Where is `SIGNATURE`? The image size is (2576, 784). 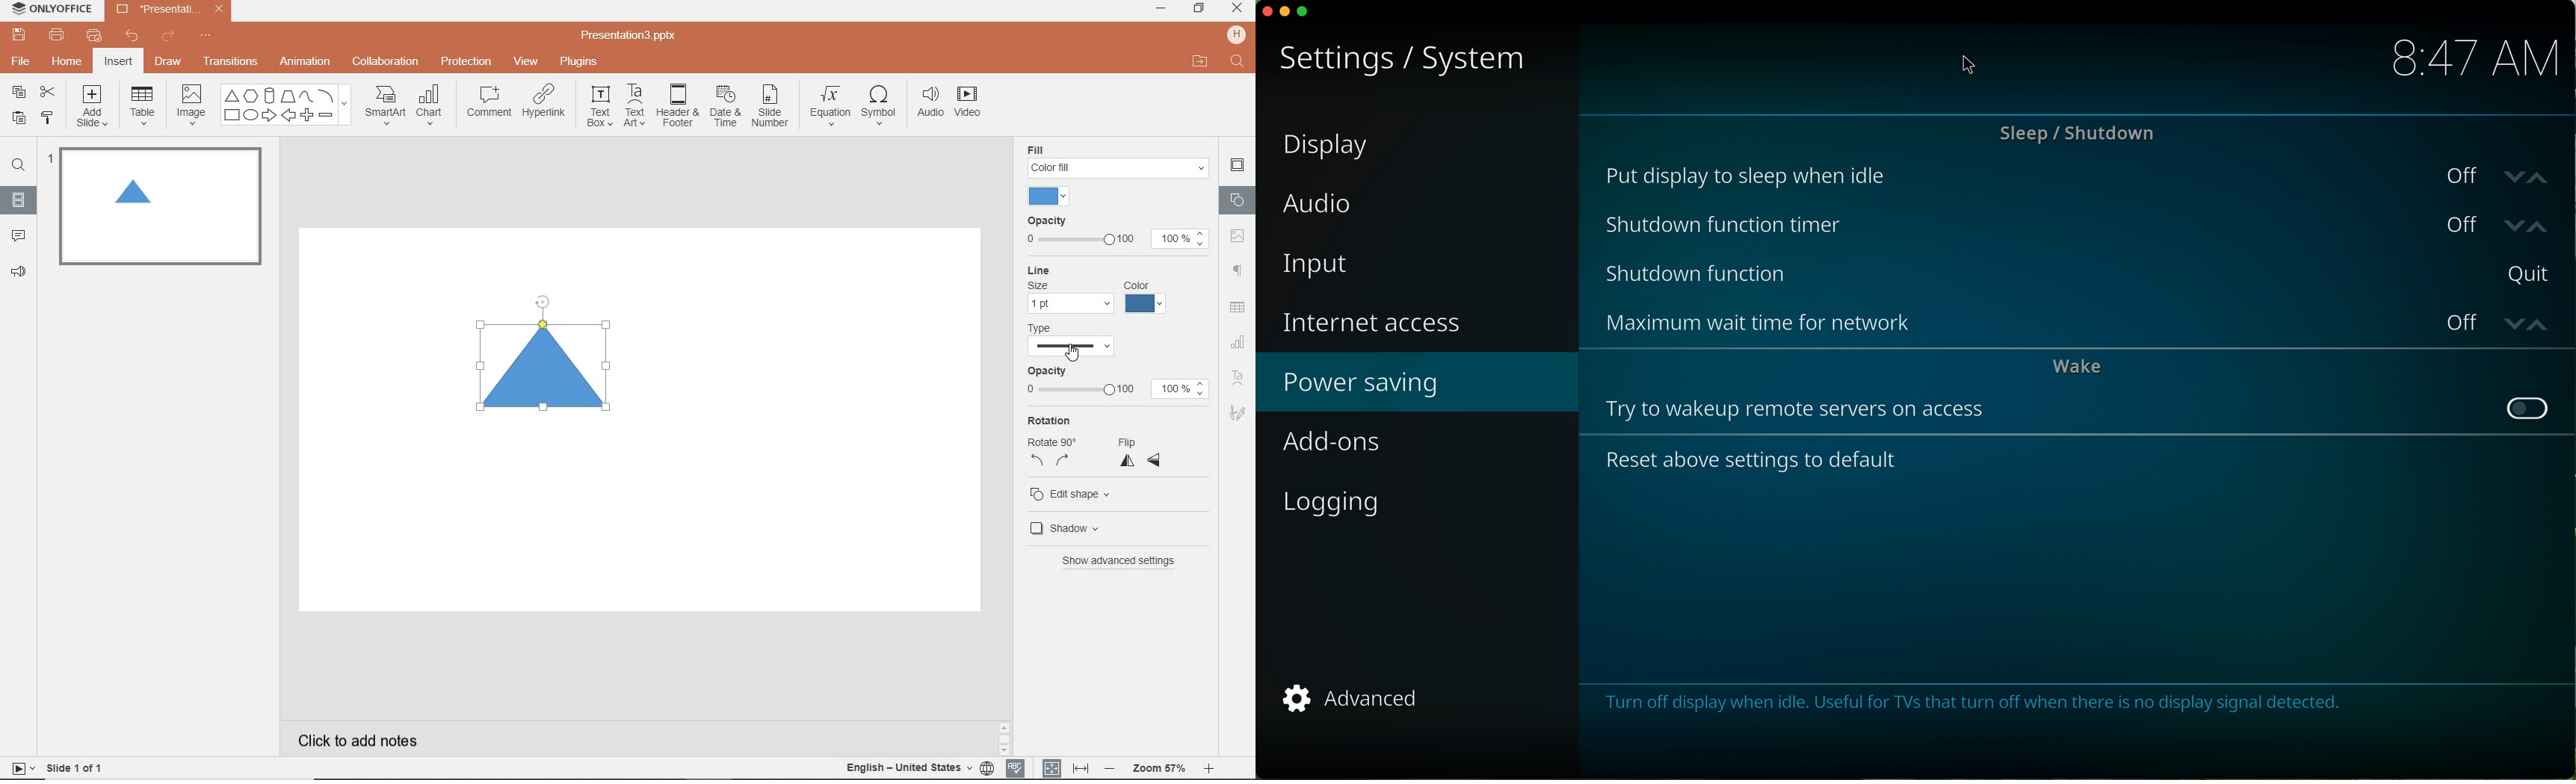
SIGNATURE is located at coordinates (1240, 412).